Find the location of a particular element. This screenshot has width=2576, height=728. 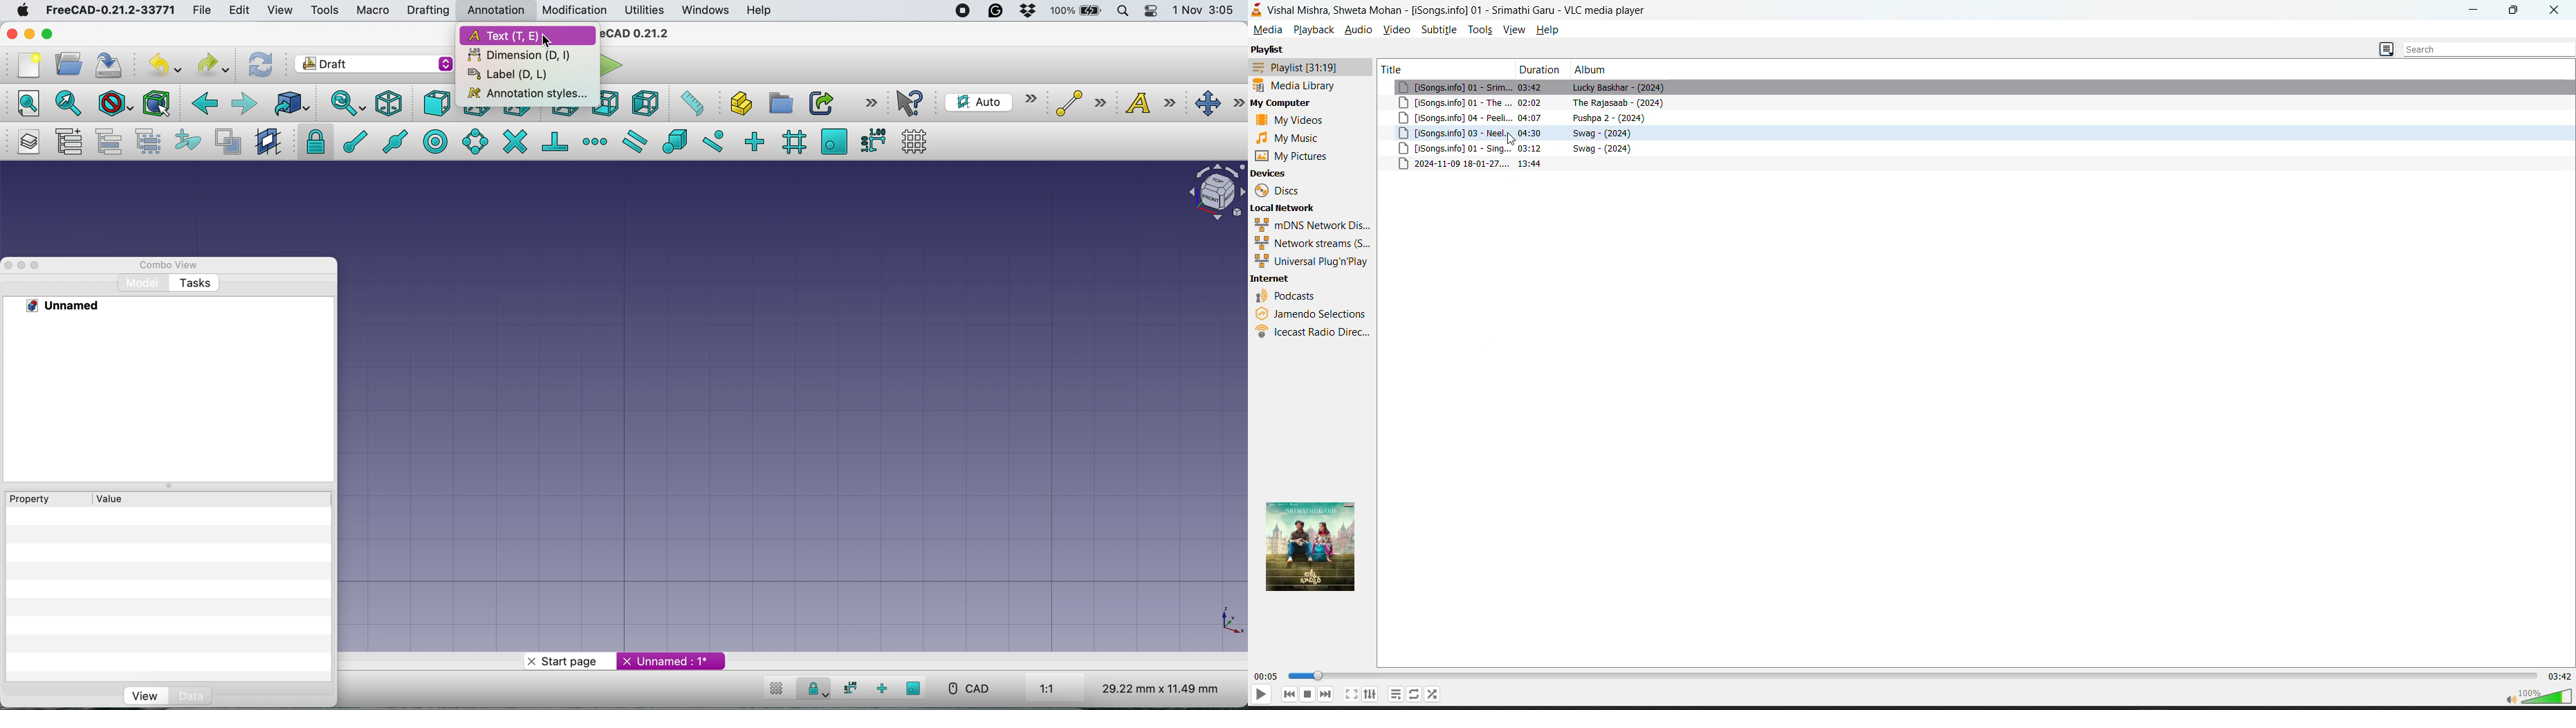

tools is located at coordinates (324, 11).